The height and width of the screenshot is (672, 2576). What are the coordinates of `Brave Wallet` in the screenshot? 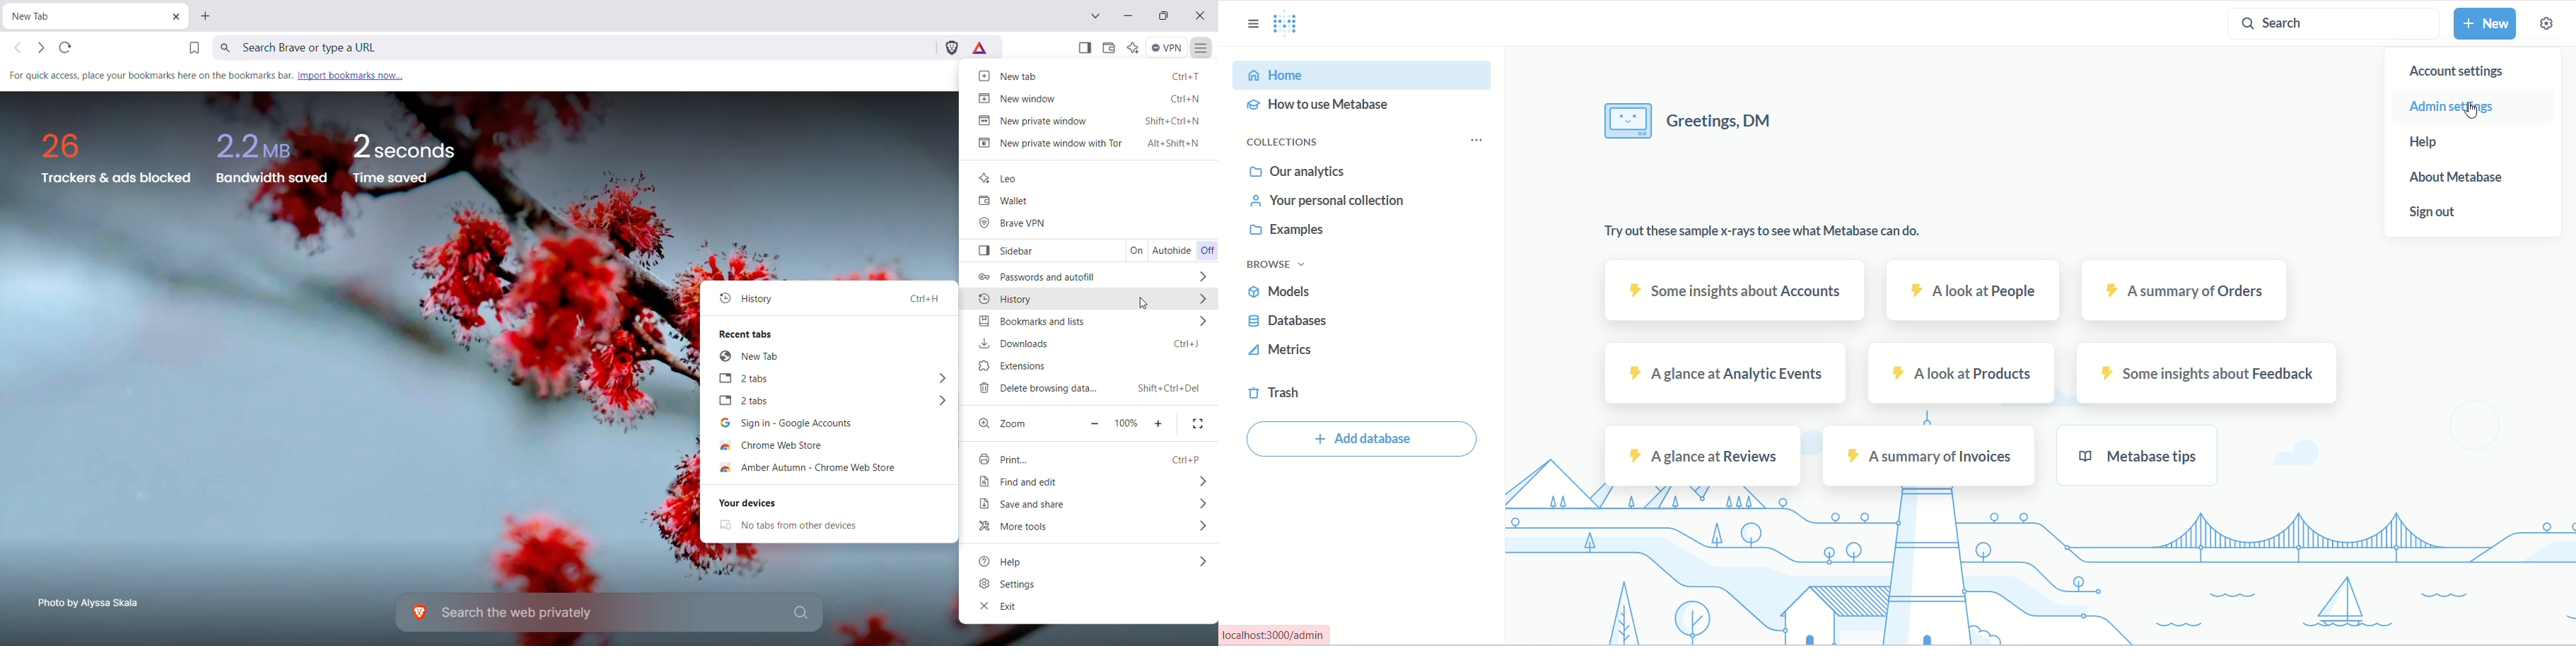 It's located at (1107, 48).